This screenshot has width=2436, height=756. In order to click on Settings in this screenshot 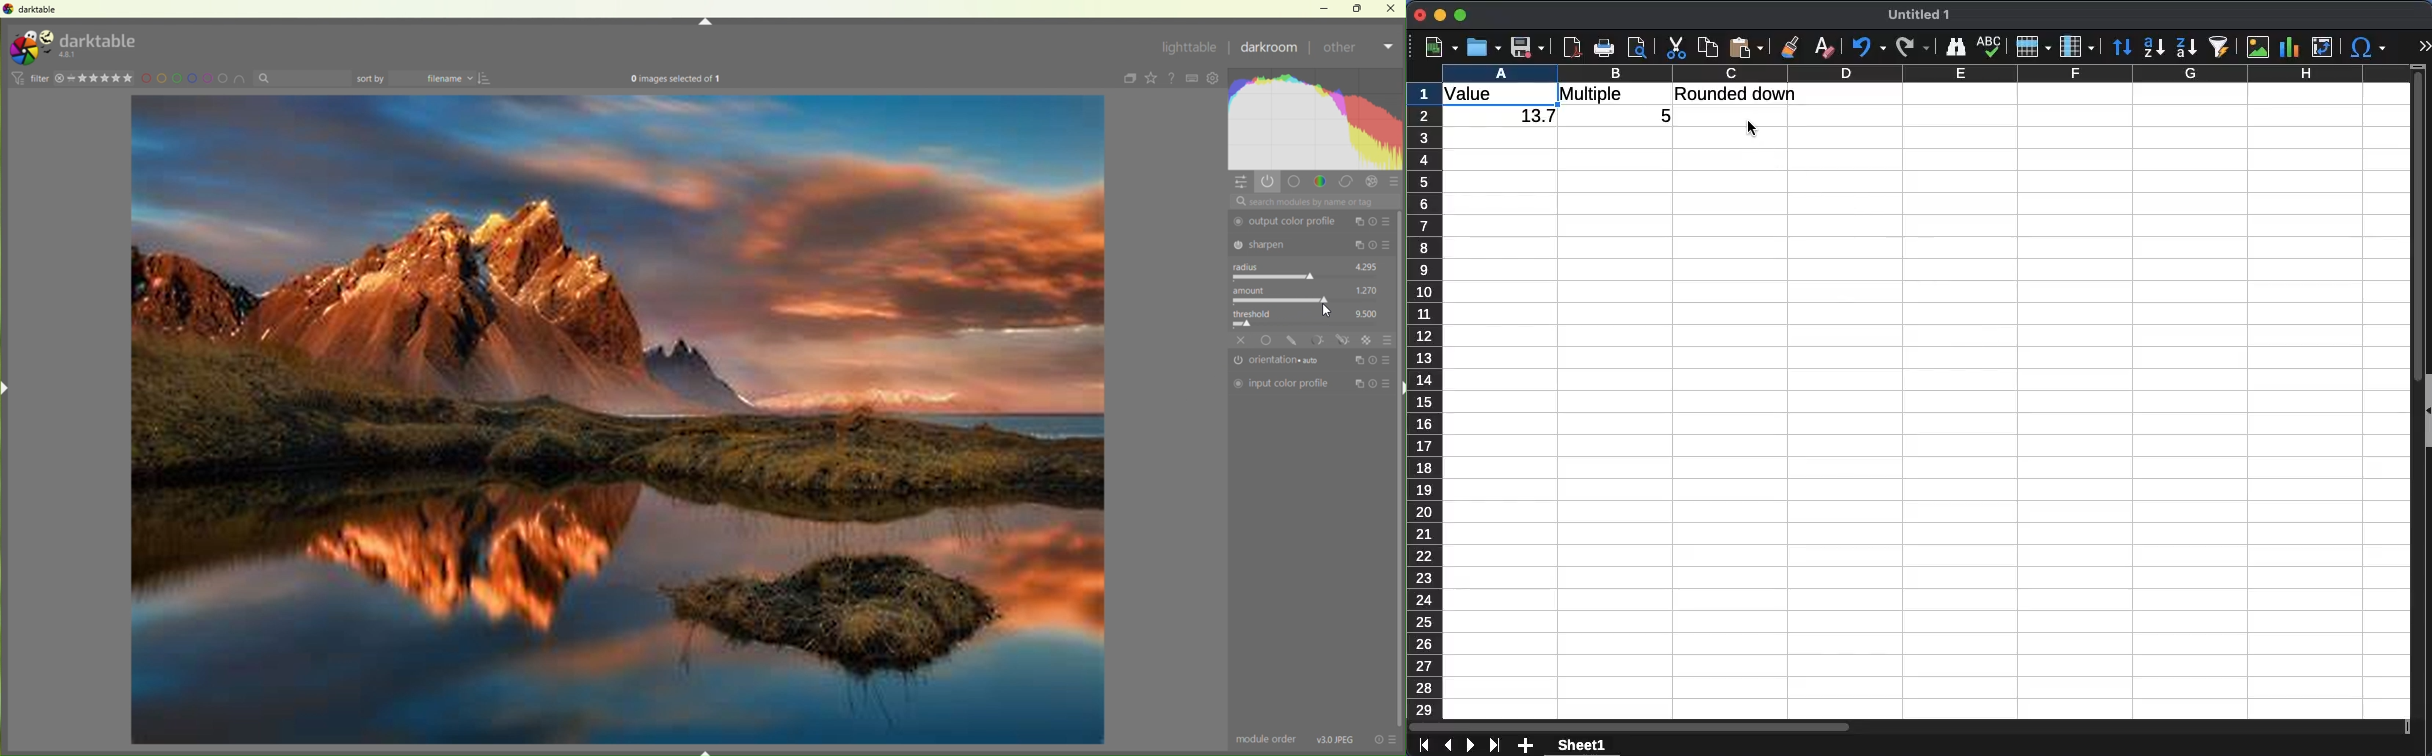, I will do `click(1216, 79)`.